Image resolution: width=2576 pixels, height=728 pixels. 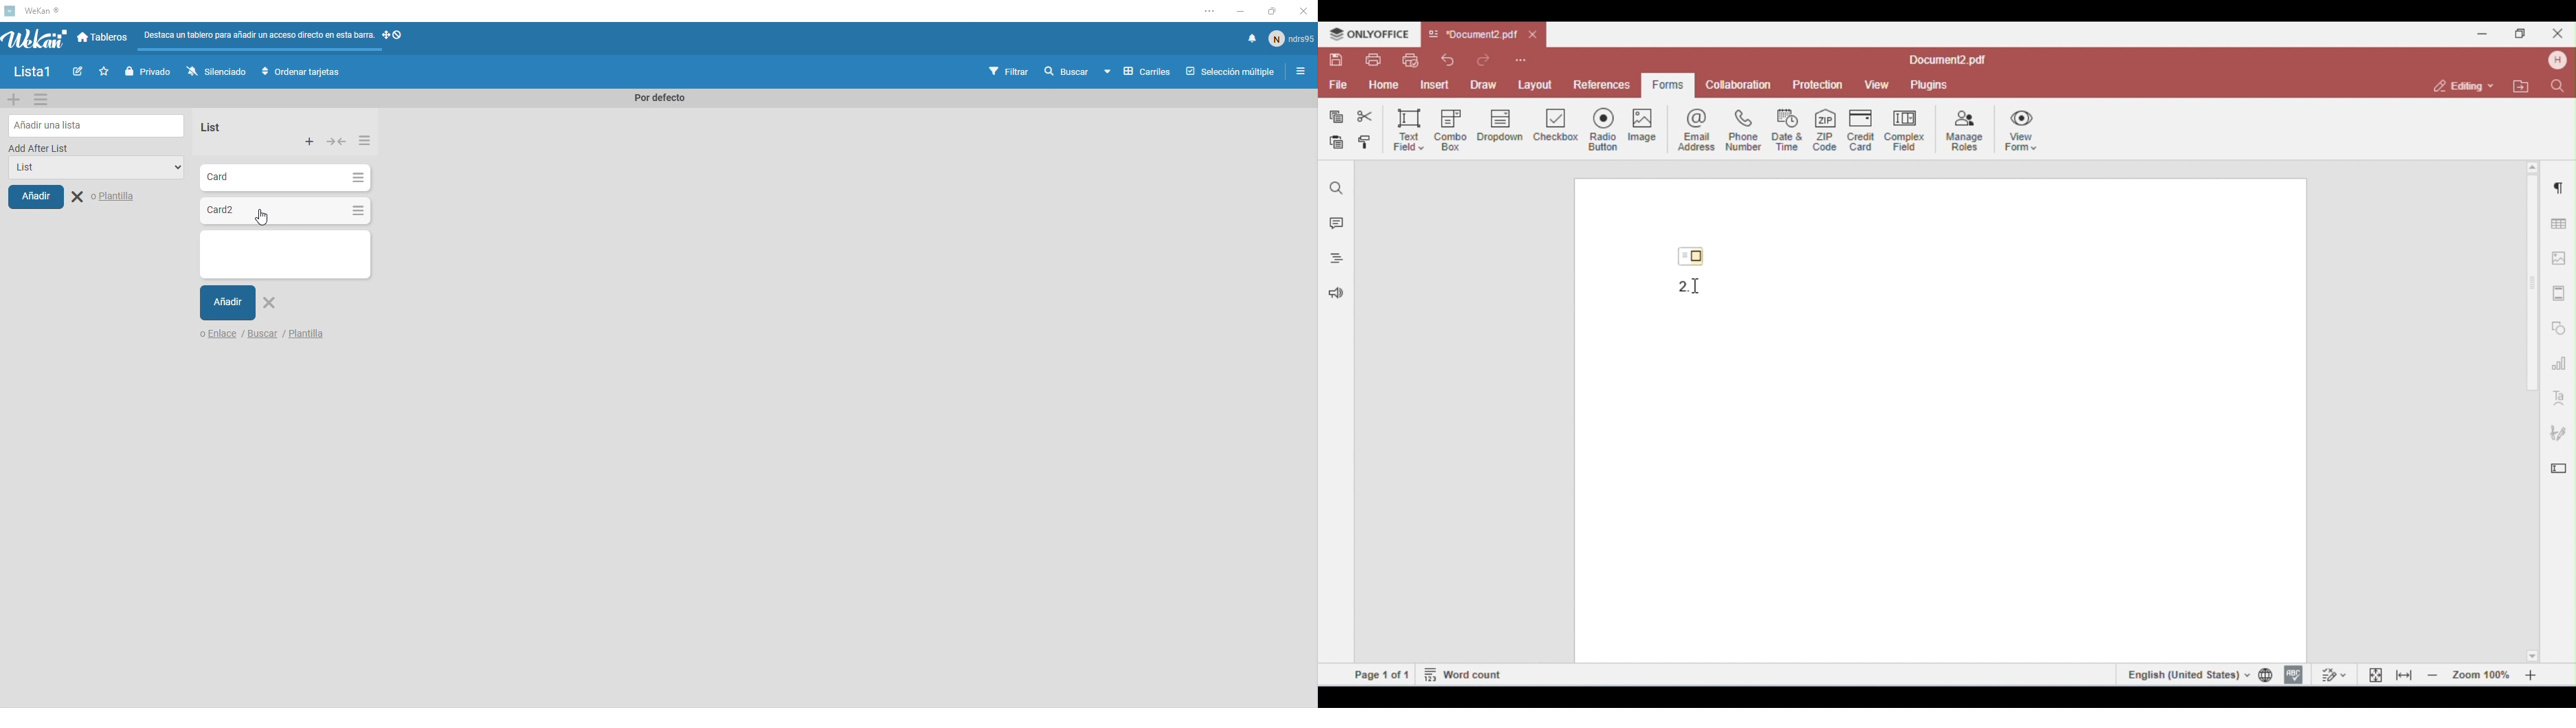 I want to click on minimise, so click(x=1238, y=10).